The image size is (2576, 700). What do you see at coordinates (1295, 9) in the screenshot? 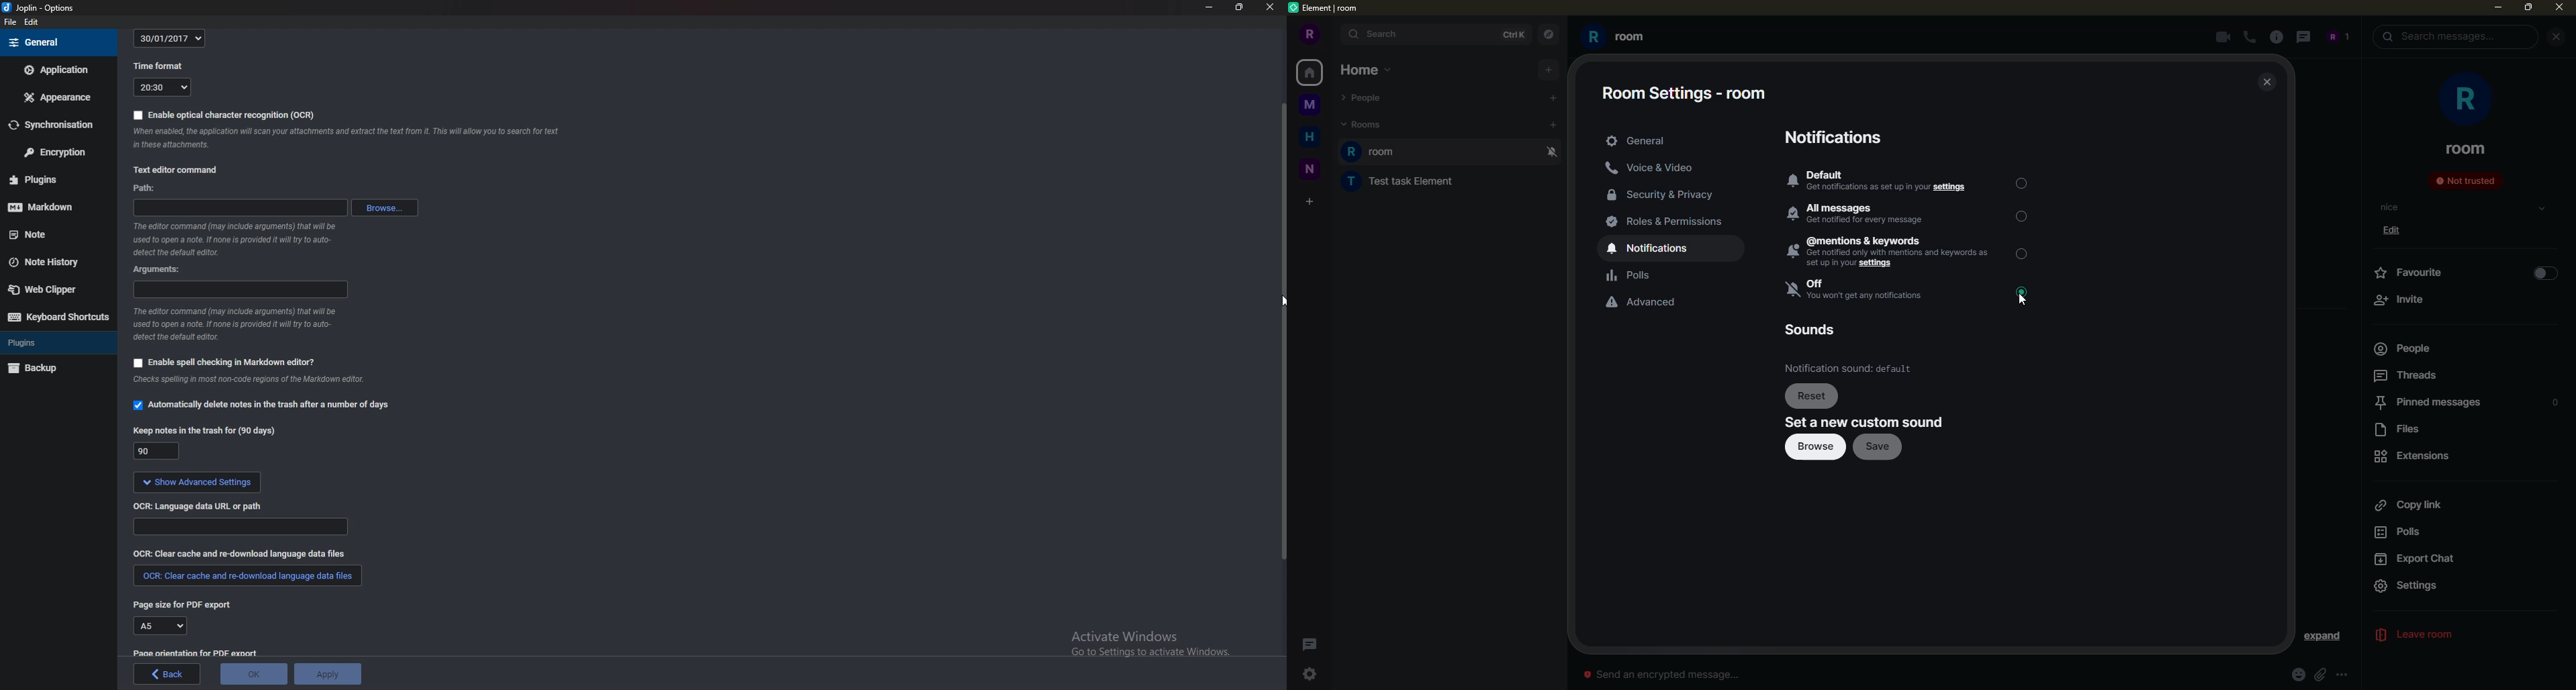
I see `logo` at bounding box center [1295, 9].